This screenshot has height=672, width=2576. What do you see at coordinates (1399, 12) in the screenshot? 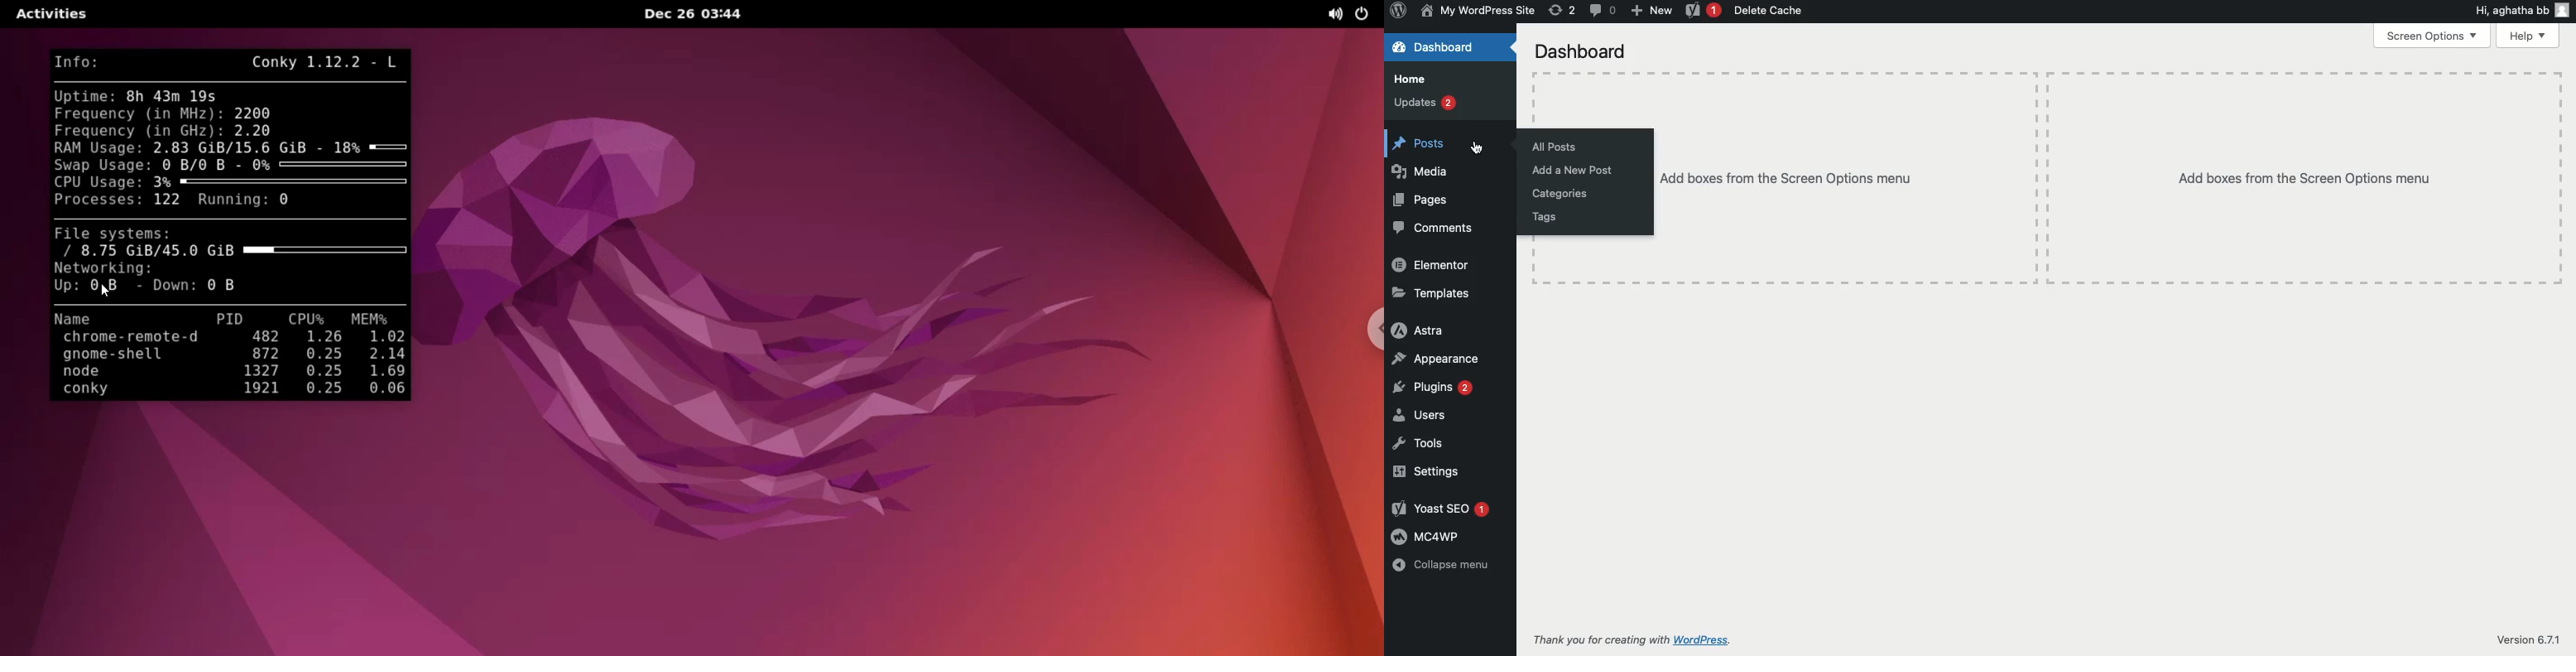
I see `Logo` at bounding box center [1399, 12].